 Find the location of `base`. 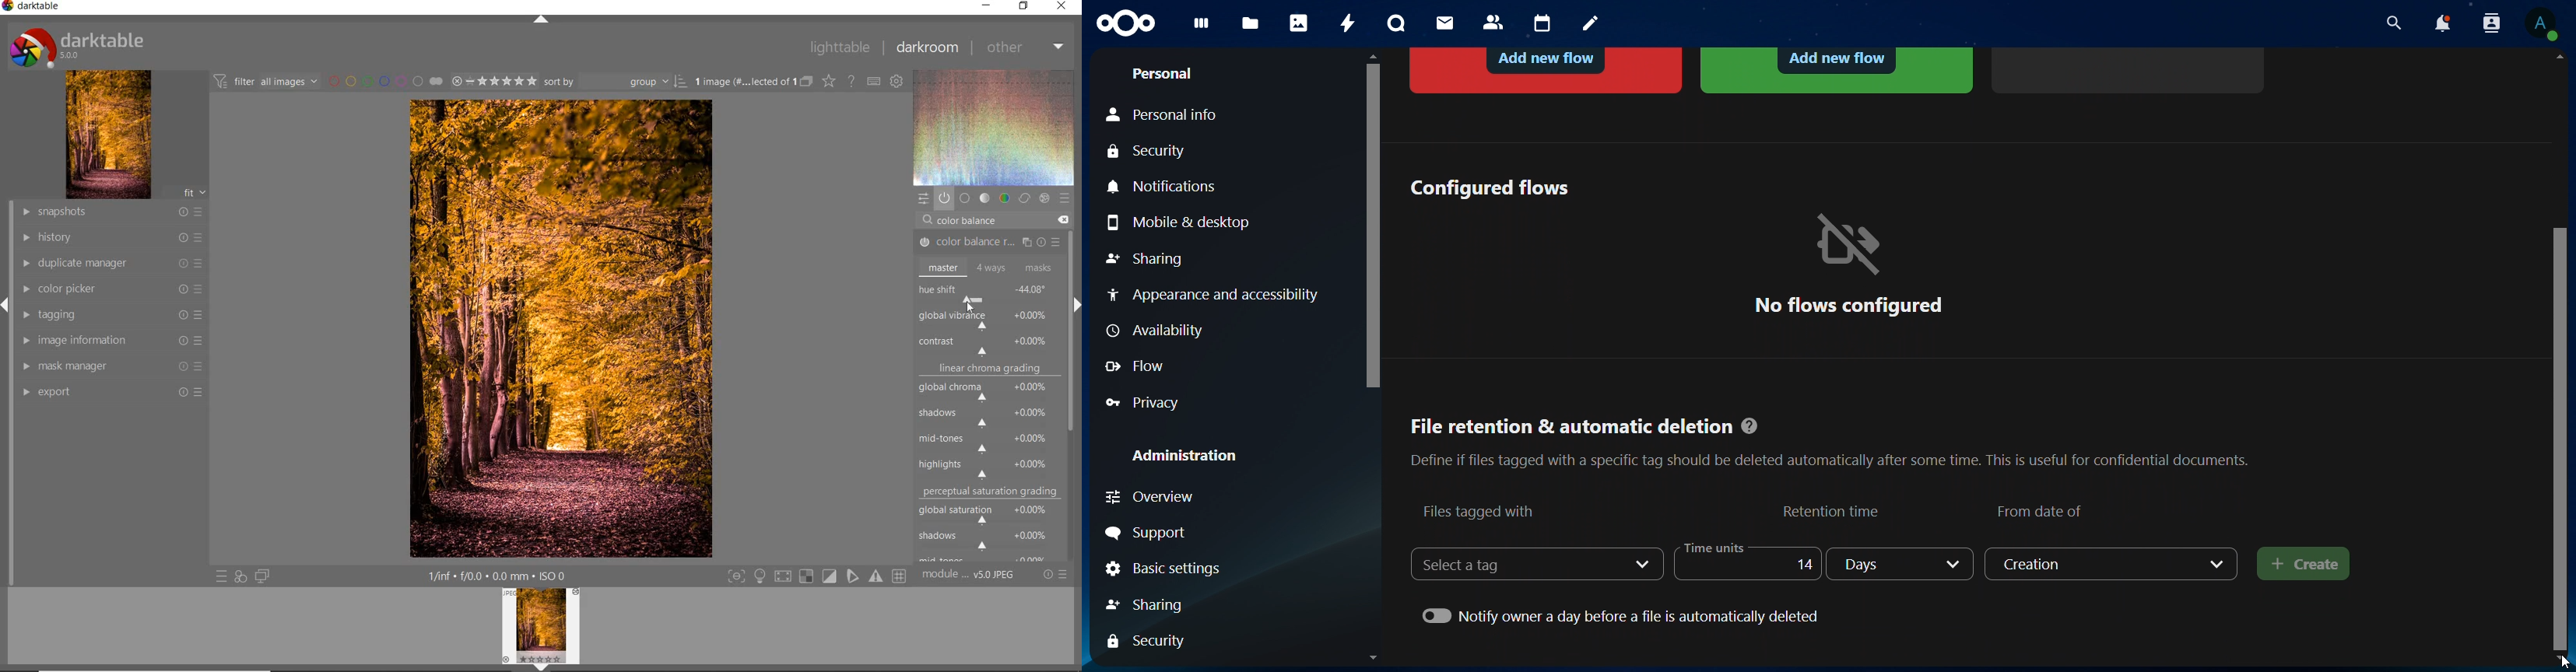

base is located at coordinates (965, 198).